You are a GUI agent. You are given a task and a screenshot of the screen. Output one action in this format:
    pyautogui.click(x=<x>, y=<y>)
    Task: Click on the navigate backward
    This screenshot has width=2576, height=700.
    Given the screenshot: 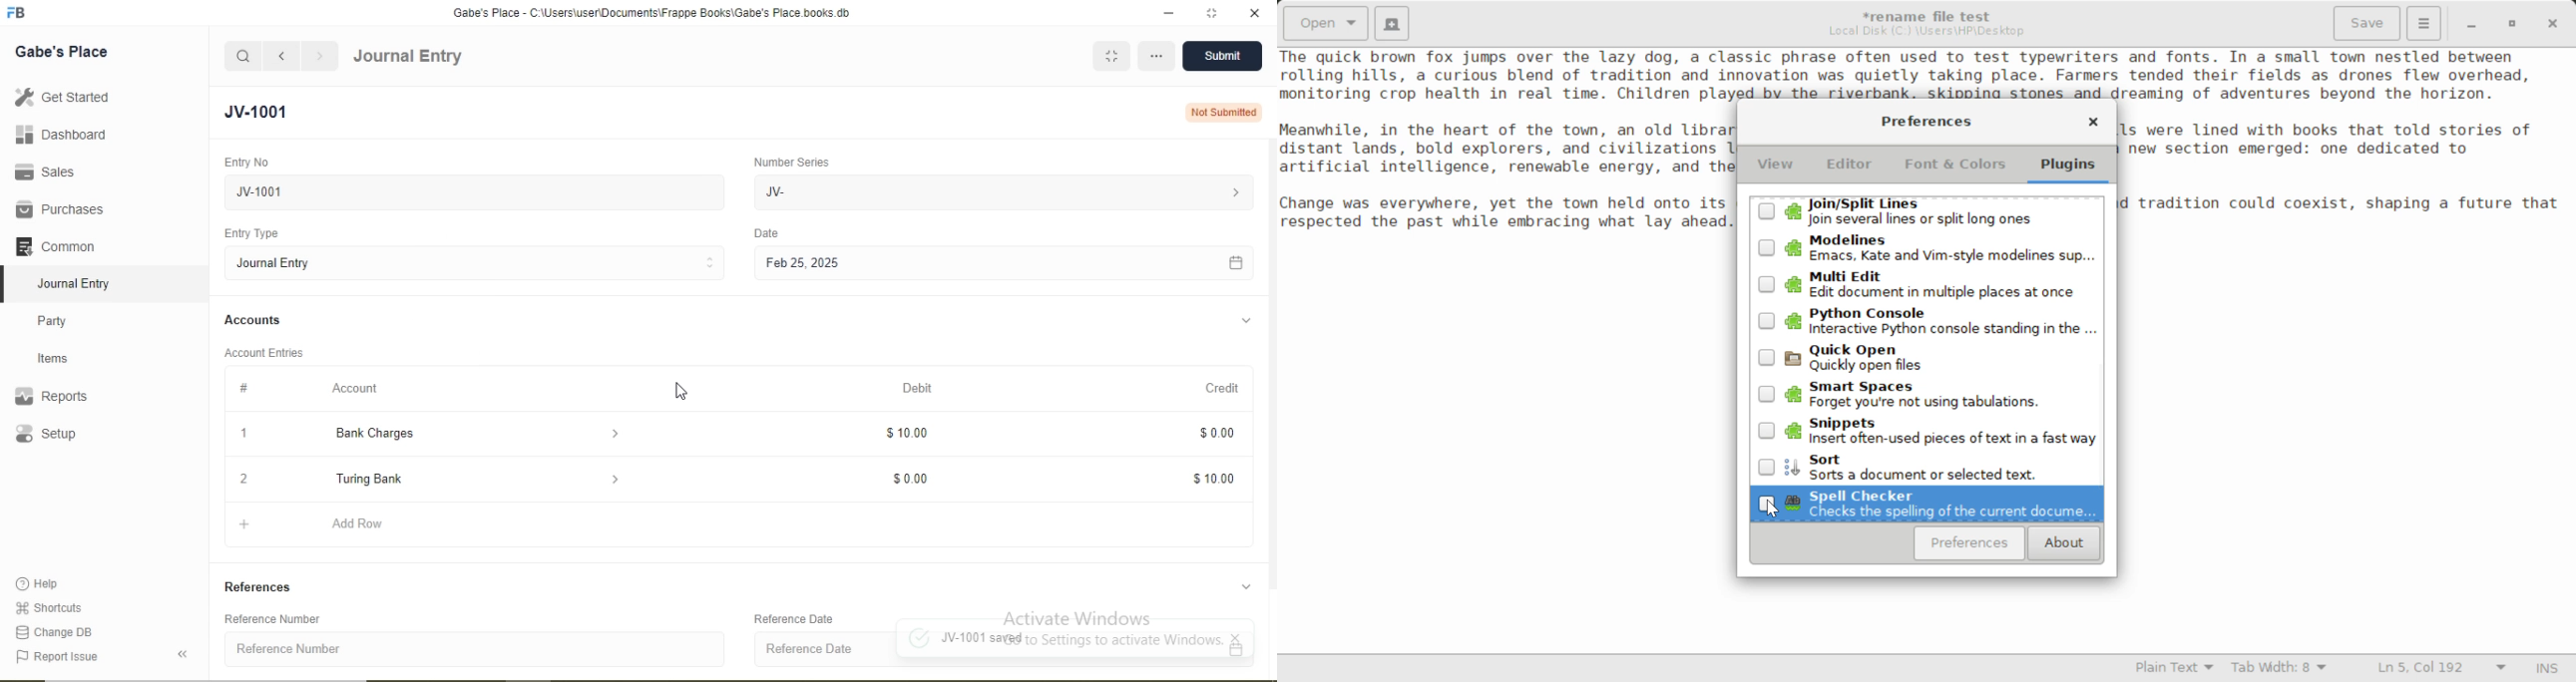 What is the action you would take?
    pyautogui.click(x=280, y=56)
    